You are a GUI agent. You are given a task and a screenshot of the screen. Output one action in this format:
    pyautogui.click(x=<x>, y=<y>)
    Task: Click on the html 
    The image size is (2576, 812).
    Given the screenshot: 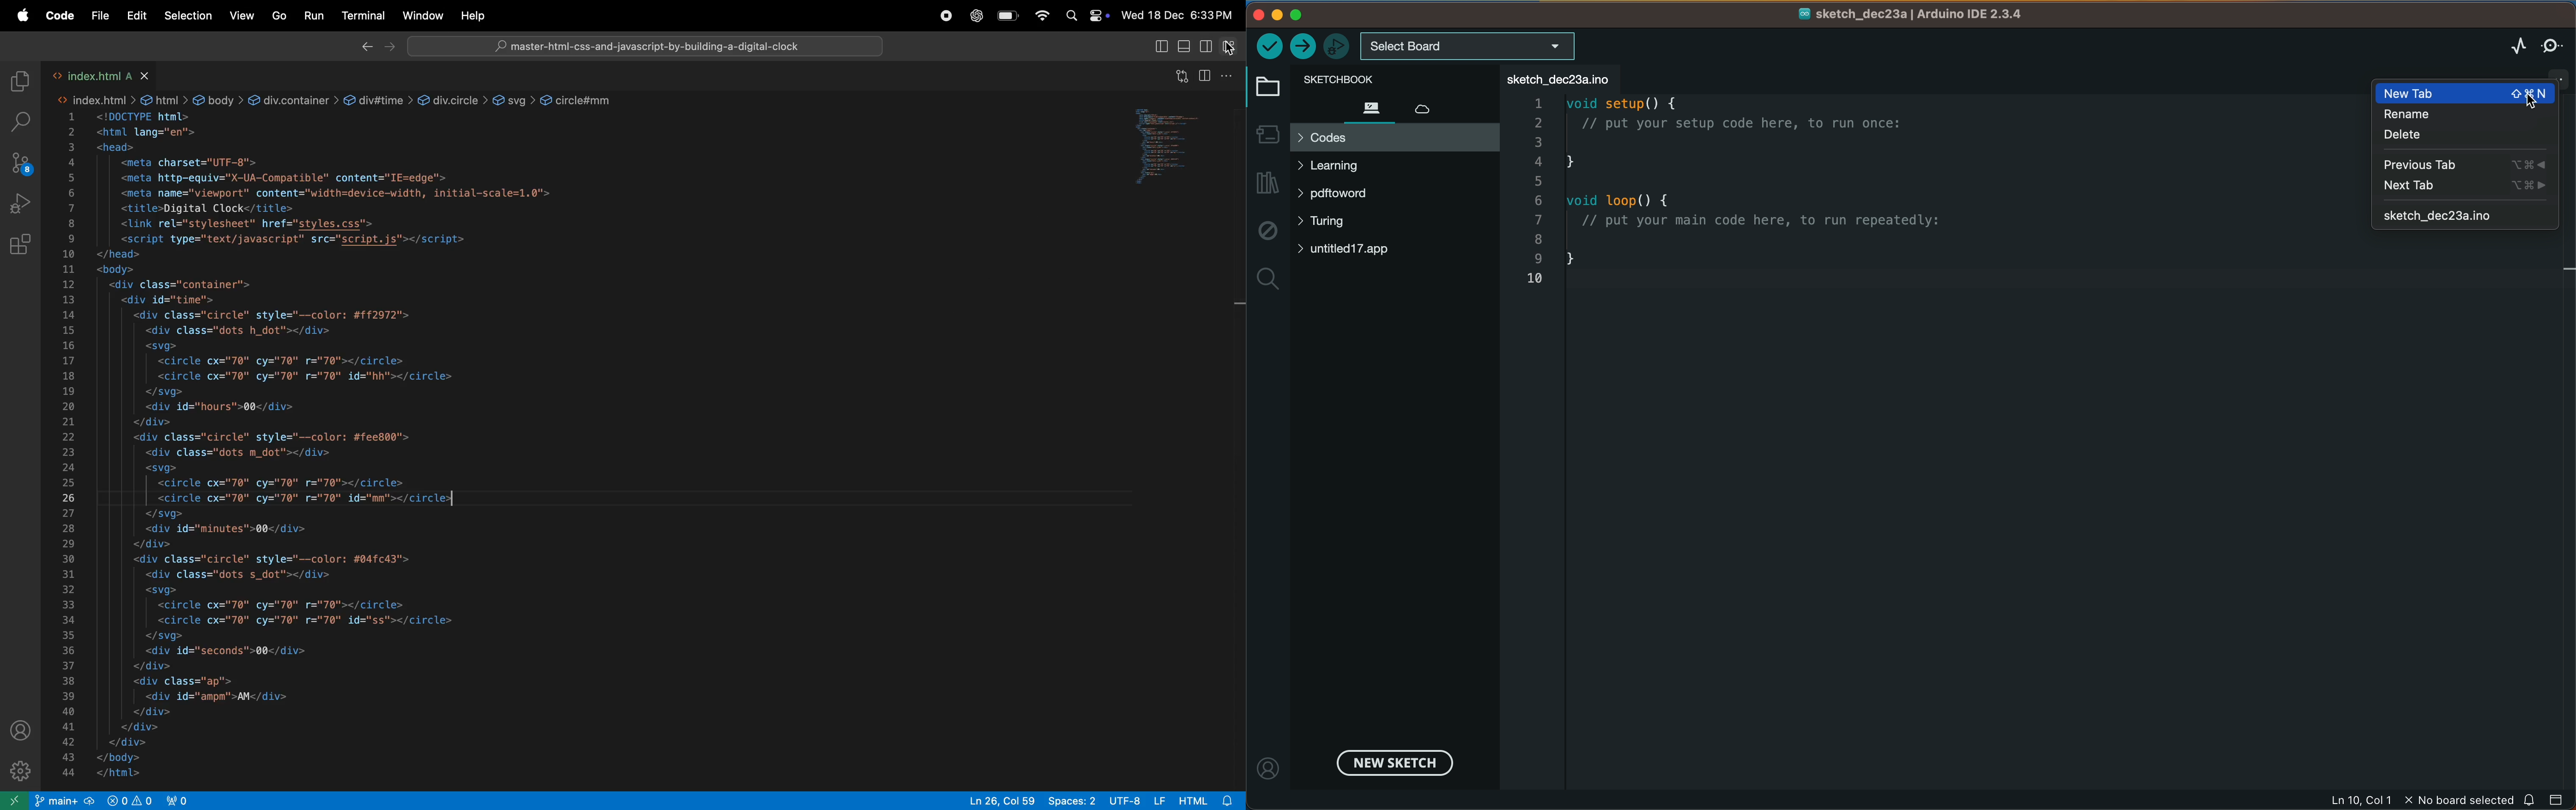 What is the action you would take?
    pyautogui.click(x=1209, y=800)
    